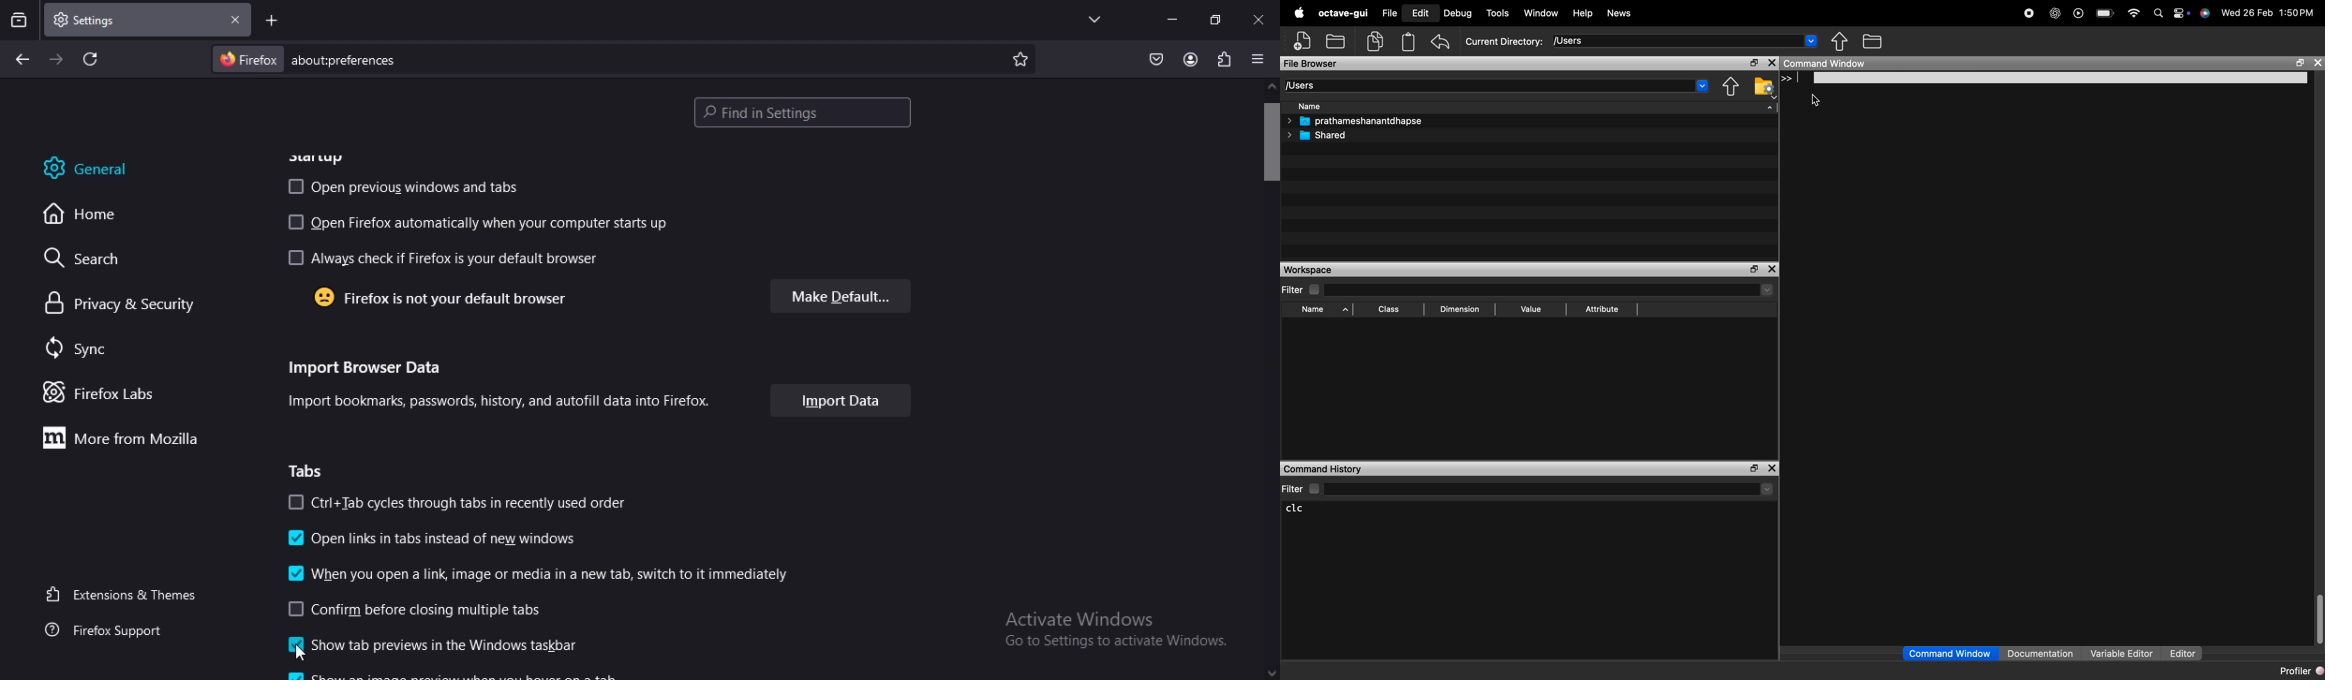 This screenshot has height=700, width=2352. What do you see at coordinates (78, 351) in the screenshot?
I see `sync` at bounding box center [78, 351].